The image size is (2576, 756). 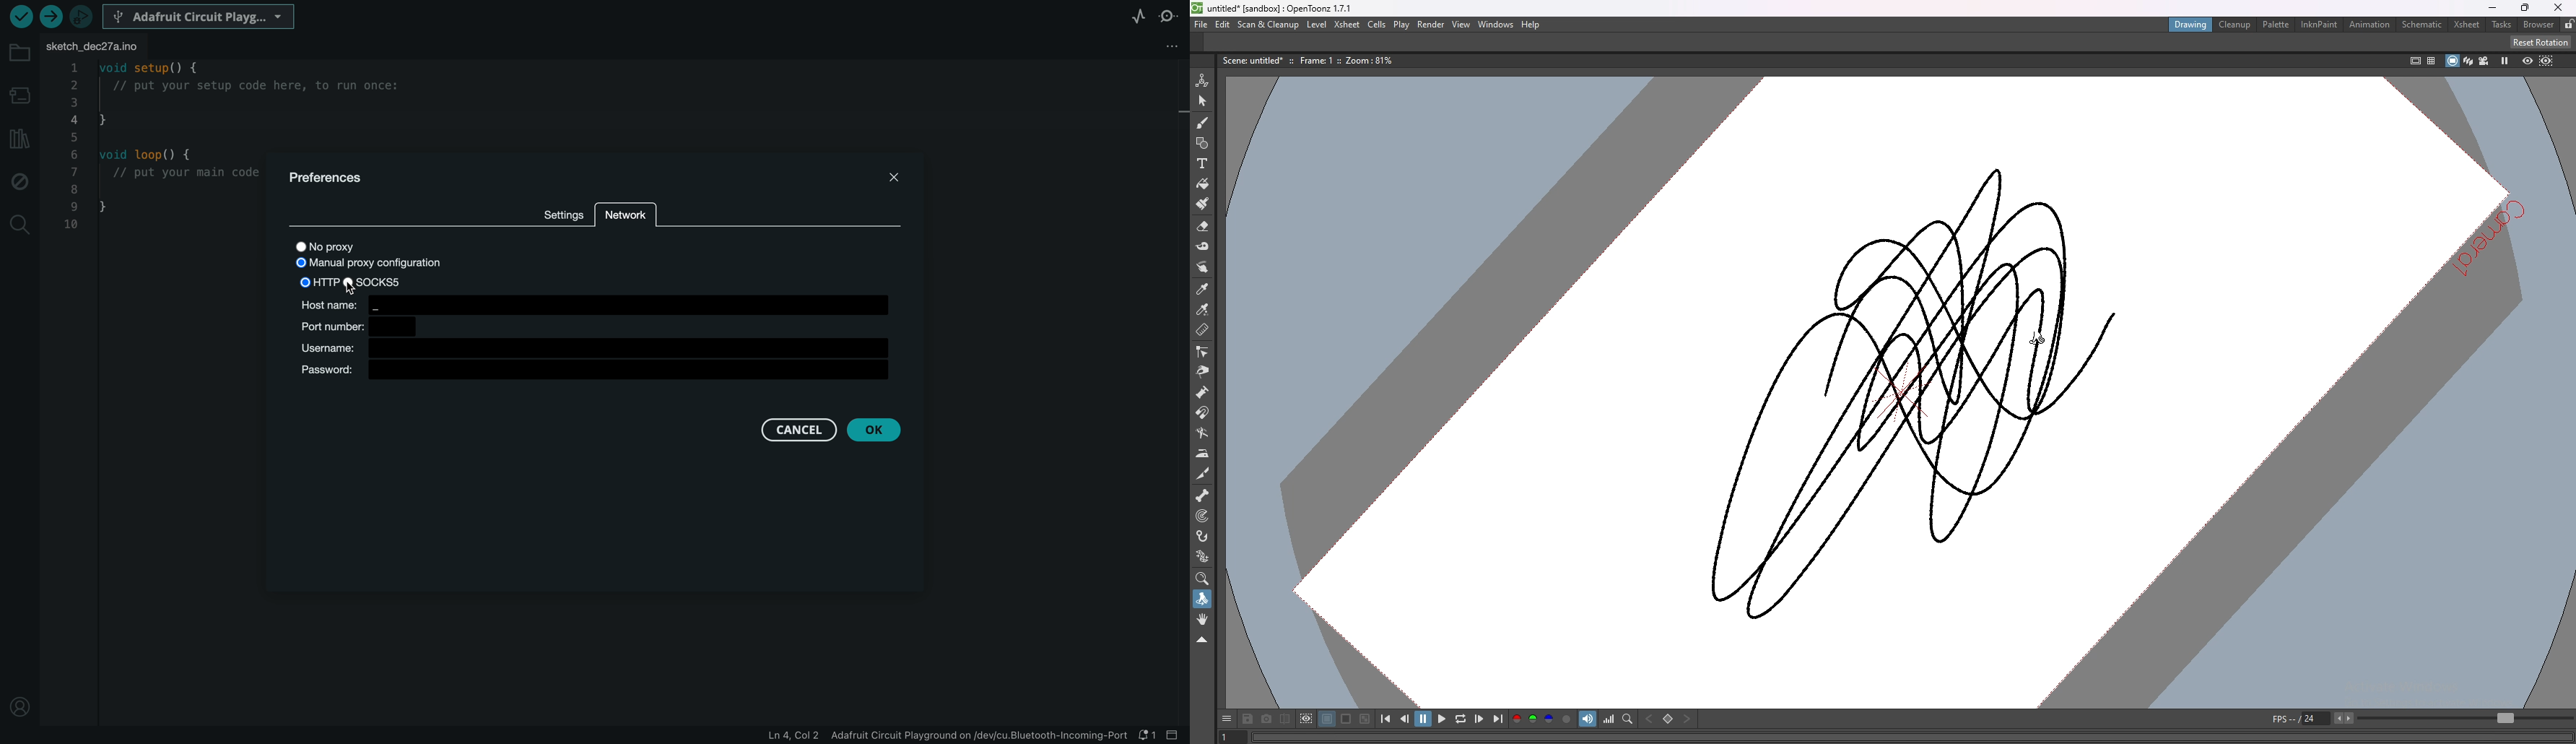 I want to click on rgb picker, so click(x=1203, y=310).